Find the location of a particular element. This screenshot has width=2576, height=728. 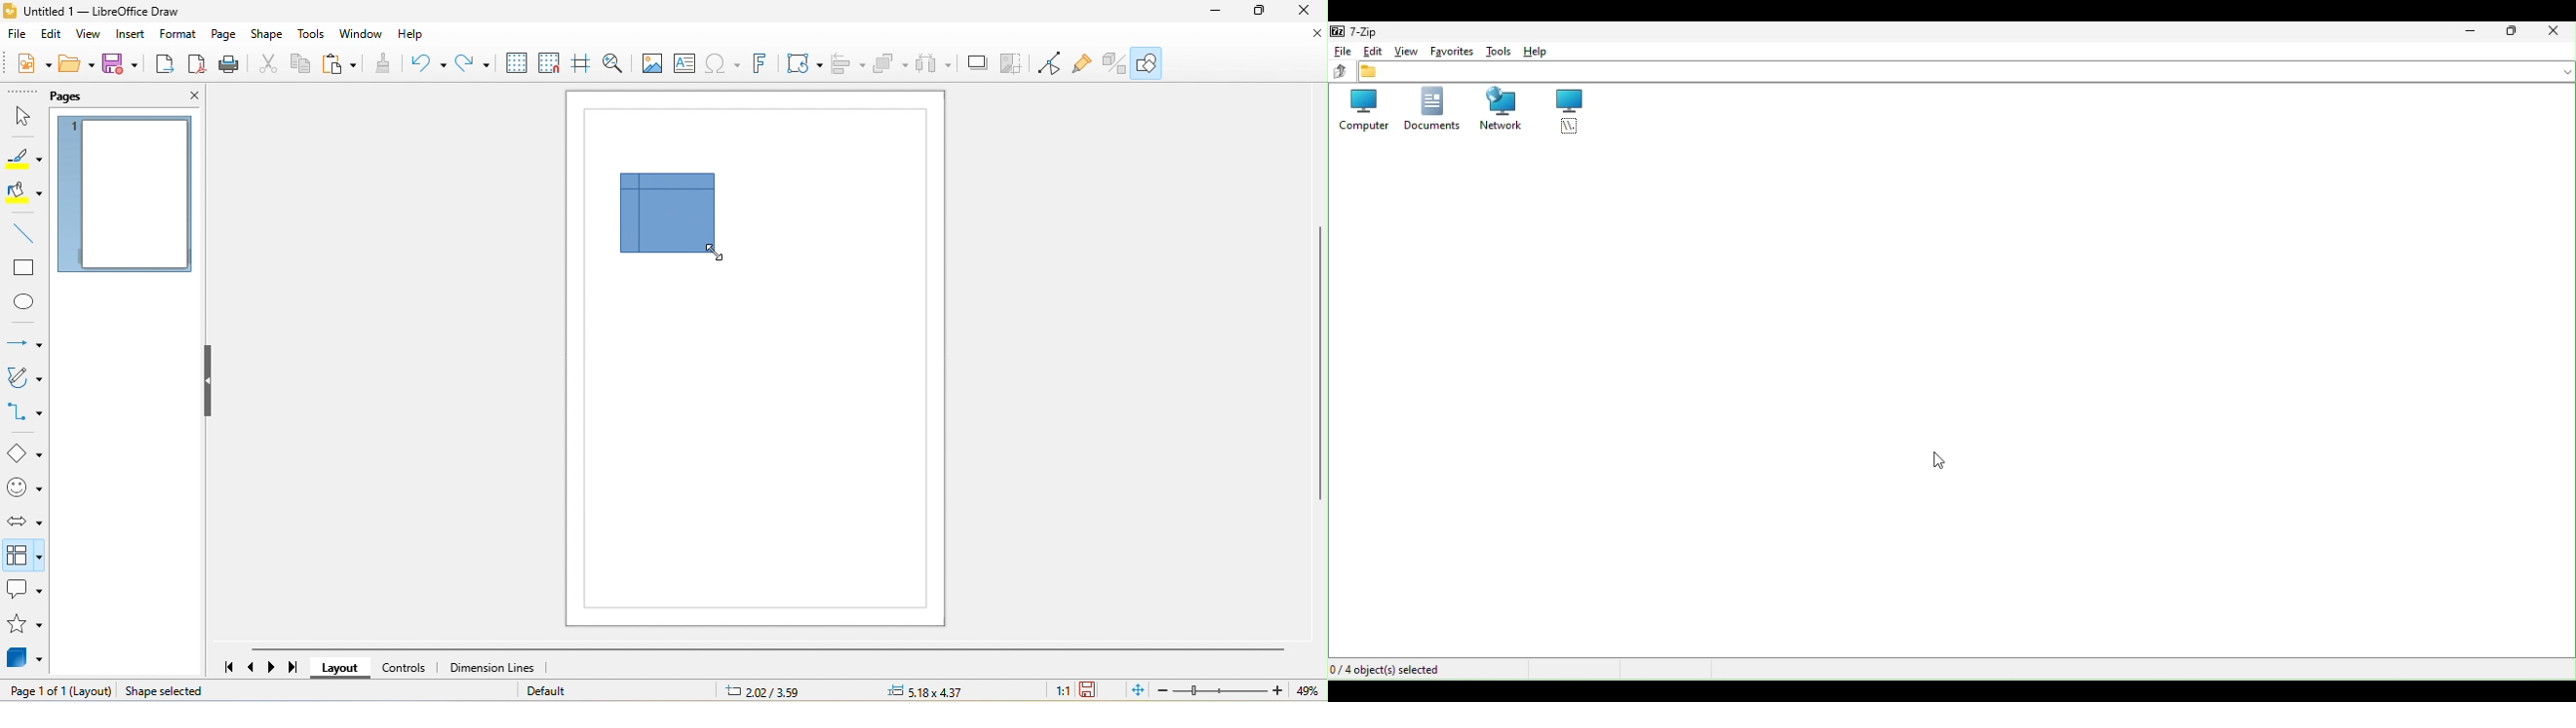

page is located at coordinates (225, 34).